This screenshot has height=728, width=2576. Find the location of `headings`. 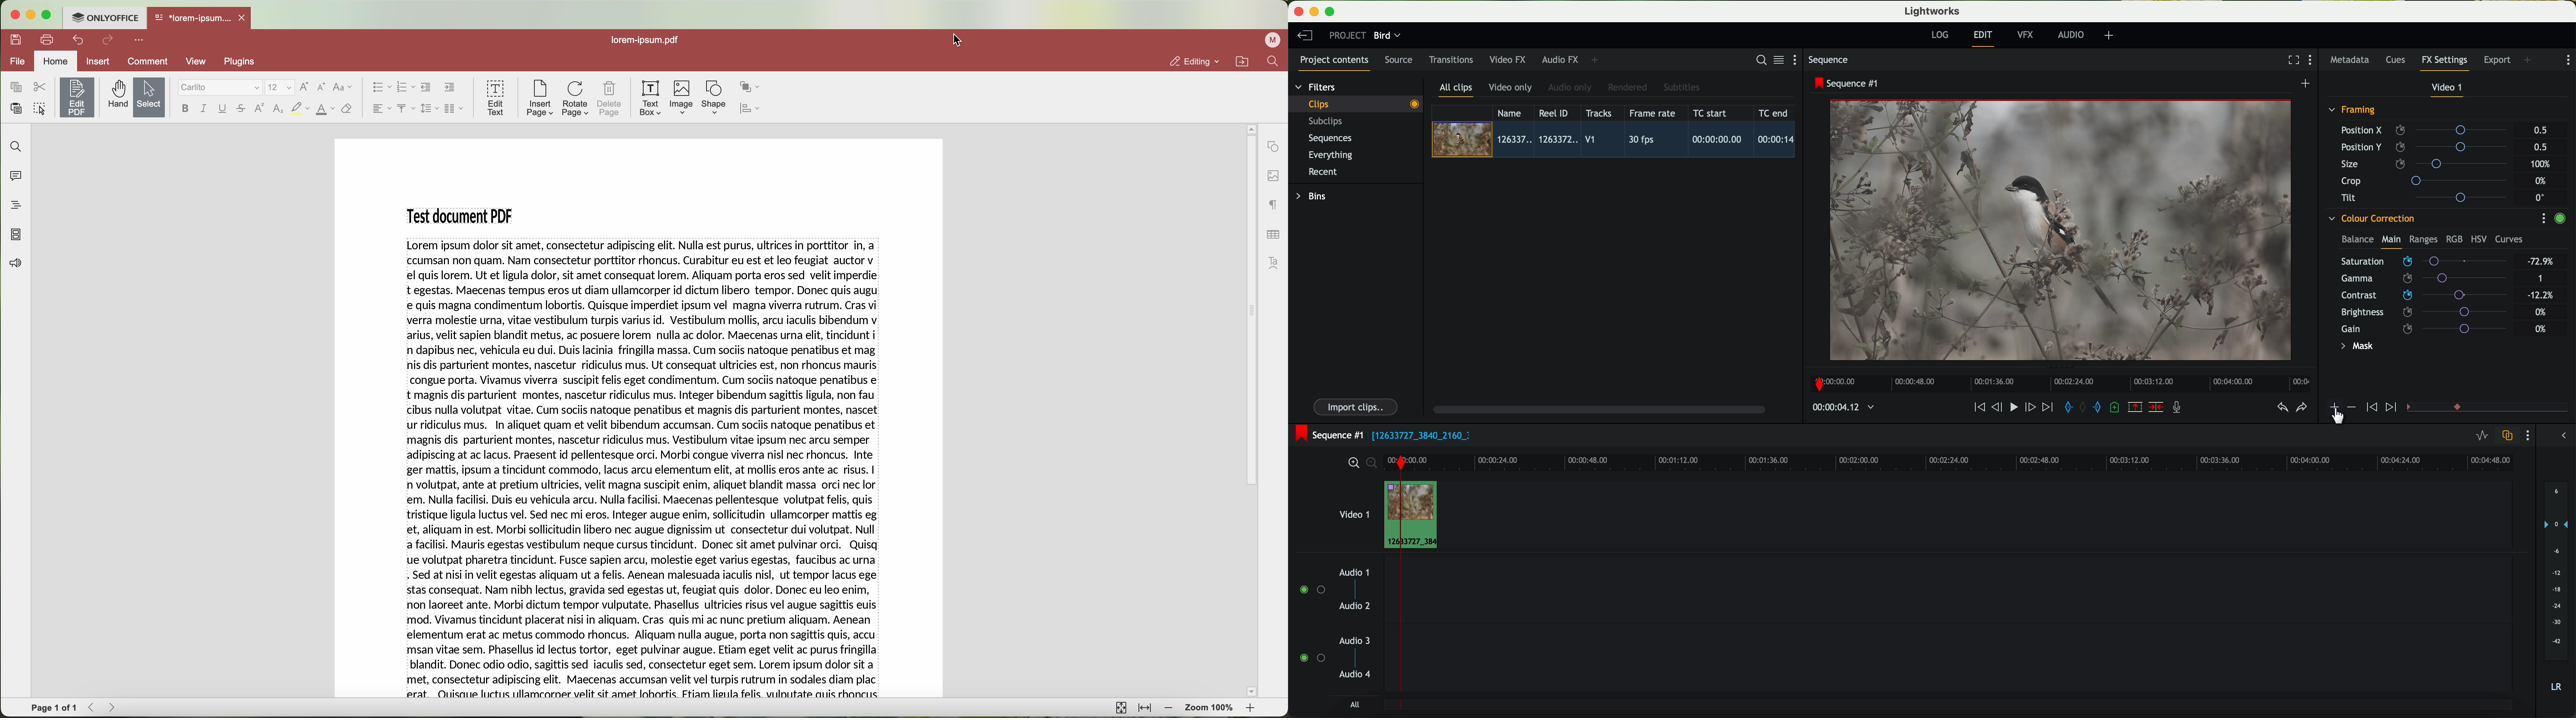

headings is located at coordinates (13, 206).